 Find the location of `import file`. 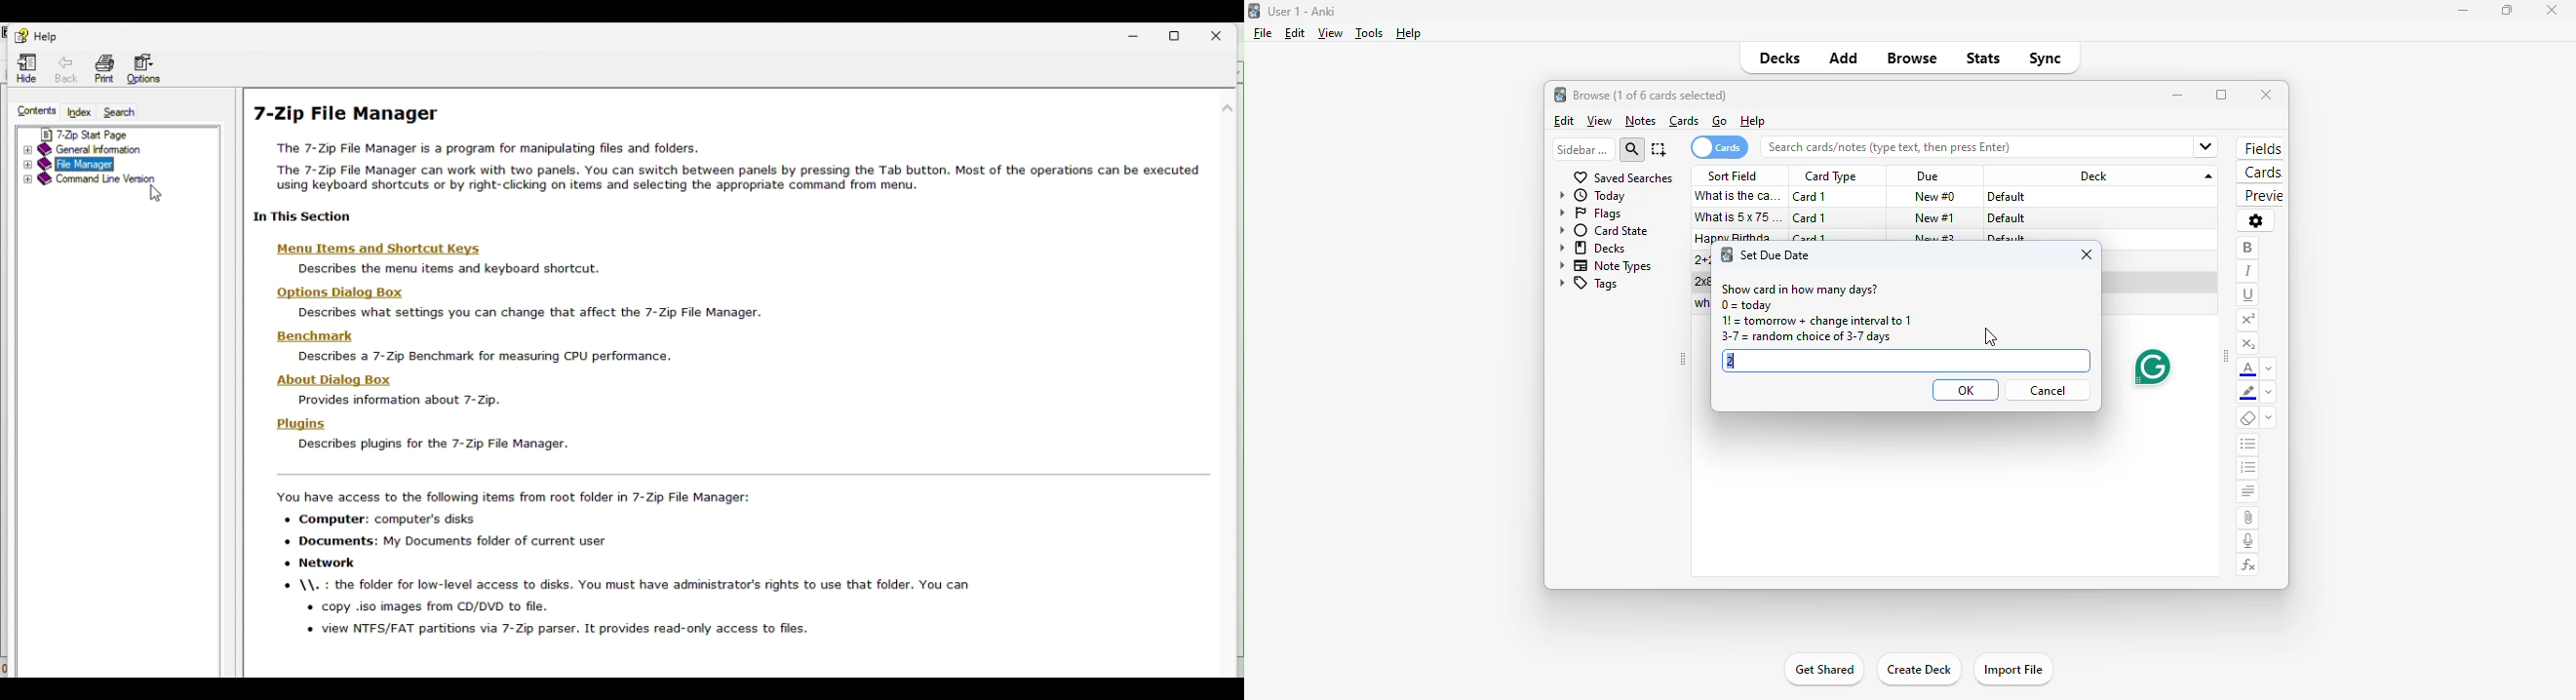

import file is located at coordinates (2013, 669).